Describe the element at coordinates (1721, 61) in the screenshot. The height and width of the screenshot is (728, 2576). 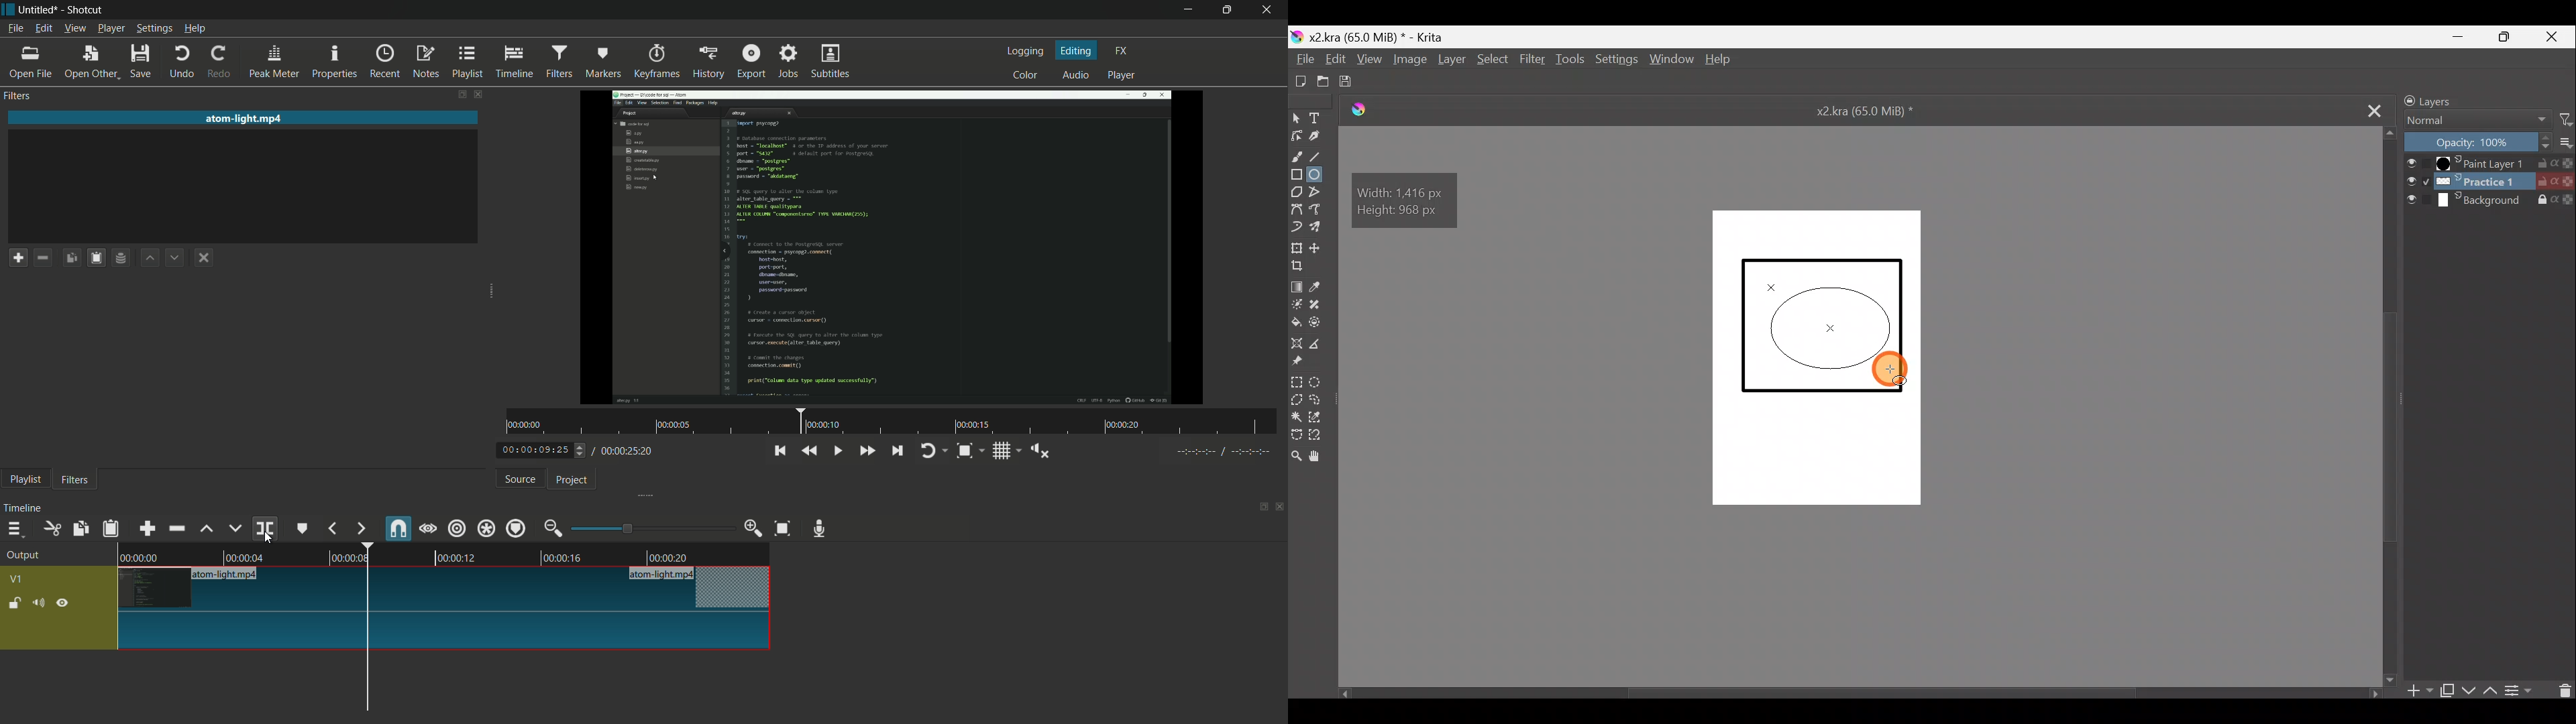
I see `Help` at that location.